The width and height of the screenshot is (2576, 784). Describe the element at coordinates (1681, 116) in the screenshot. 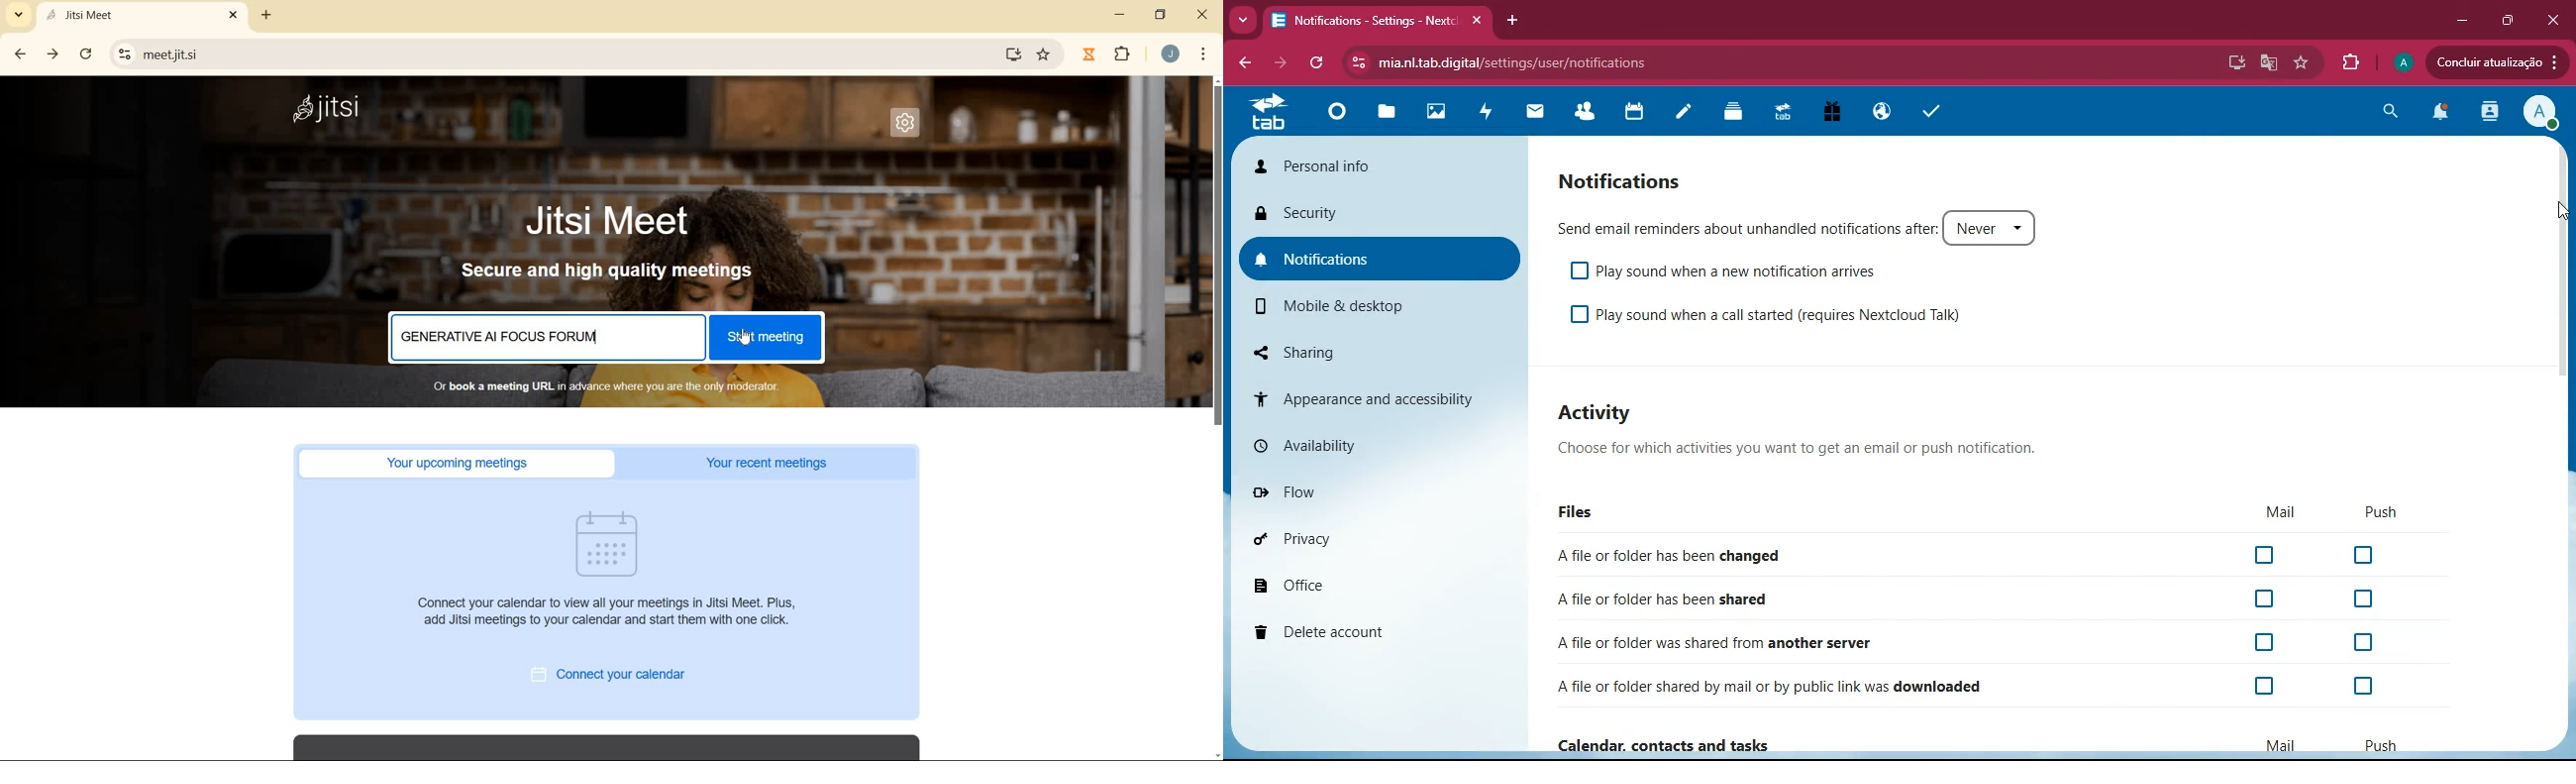

I see `notes` at that location.